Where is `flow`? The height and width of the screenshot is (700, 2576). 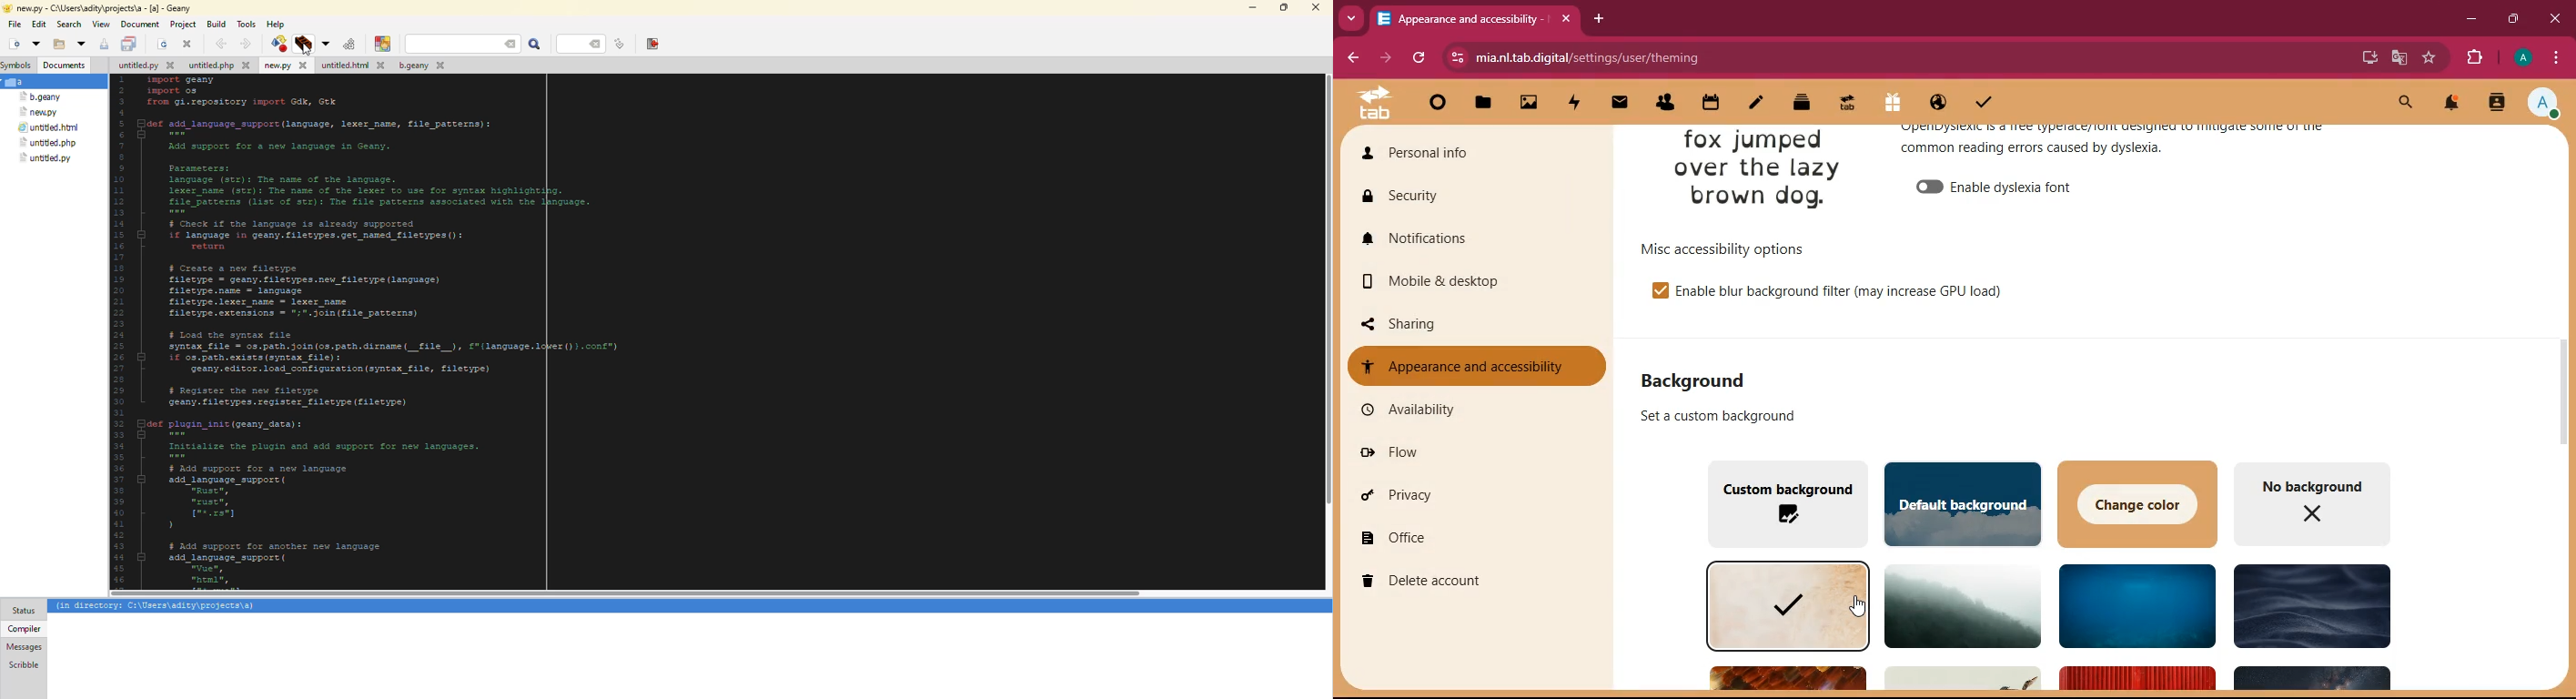
flow is located at coordinates (1473, 457).